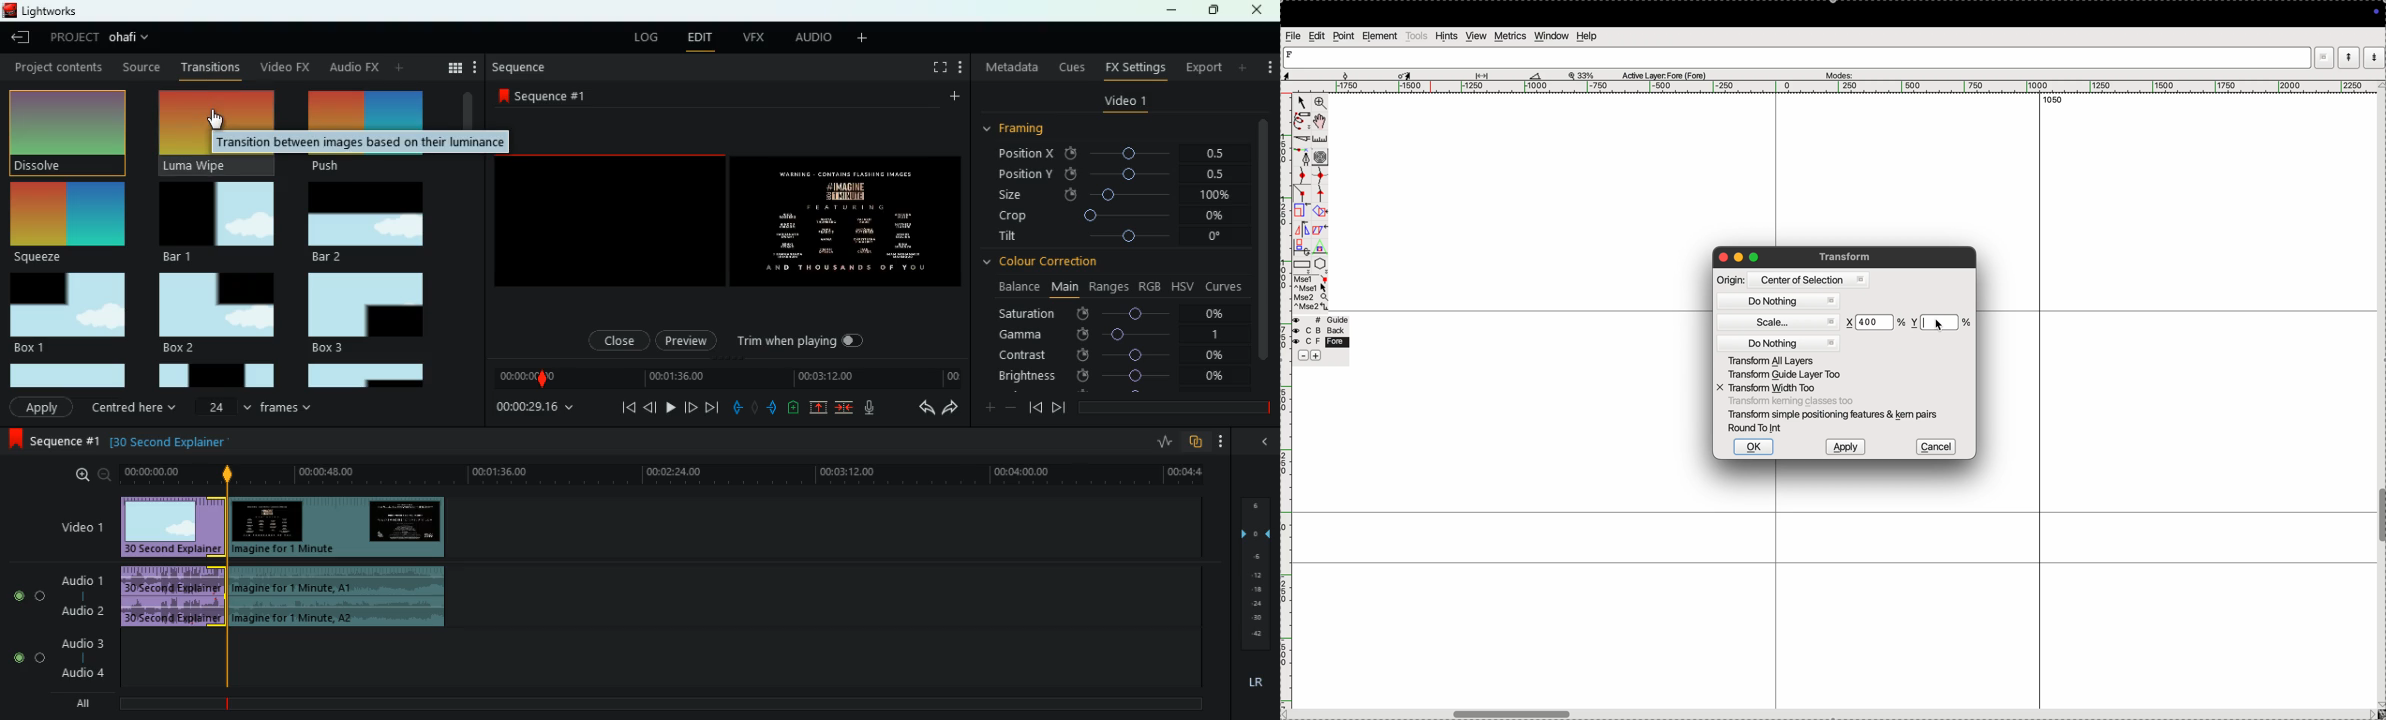  I want to click on round to int, so click(1758, 428).